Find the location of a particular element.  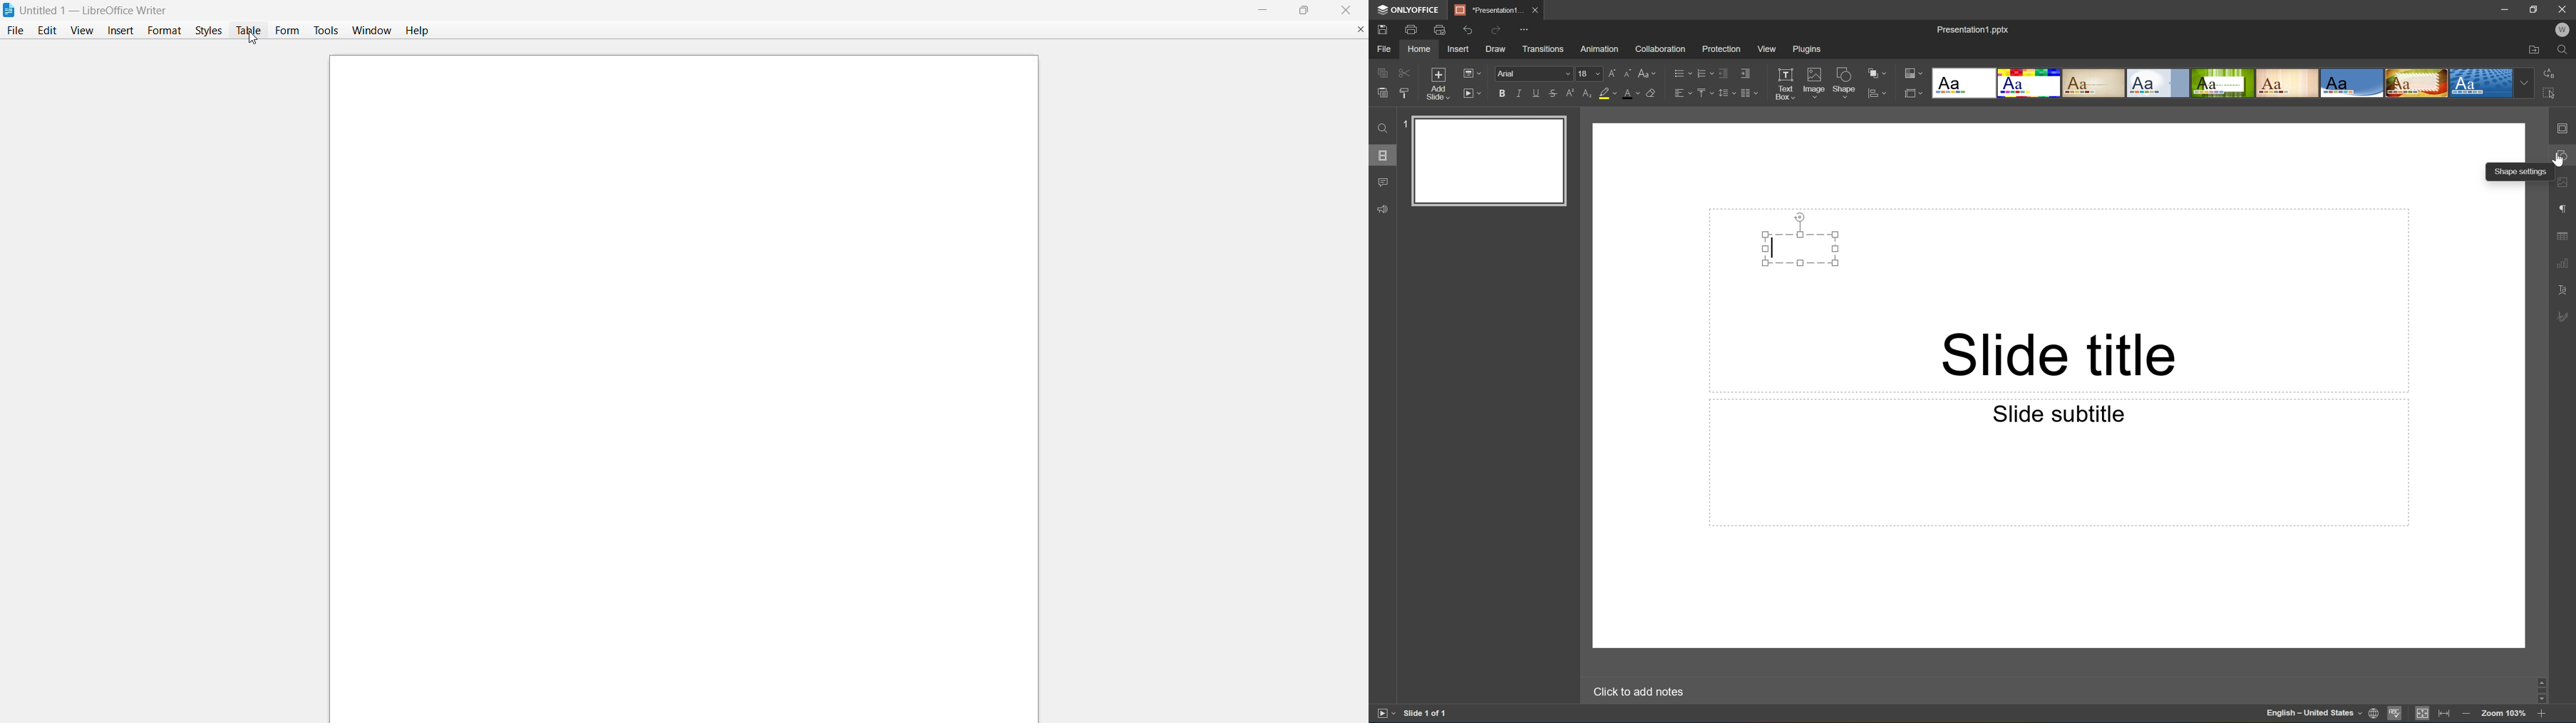

Draw is located at coordinates (1497, 49).